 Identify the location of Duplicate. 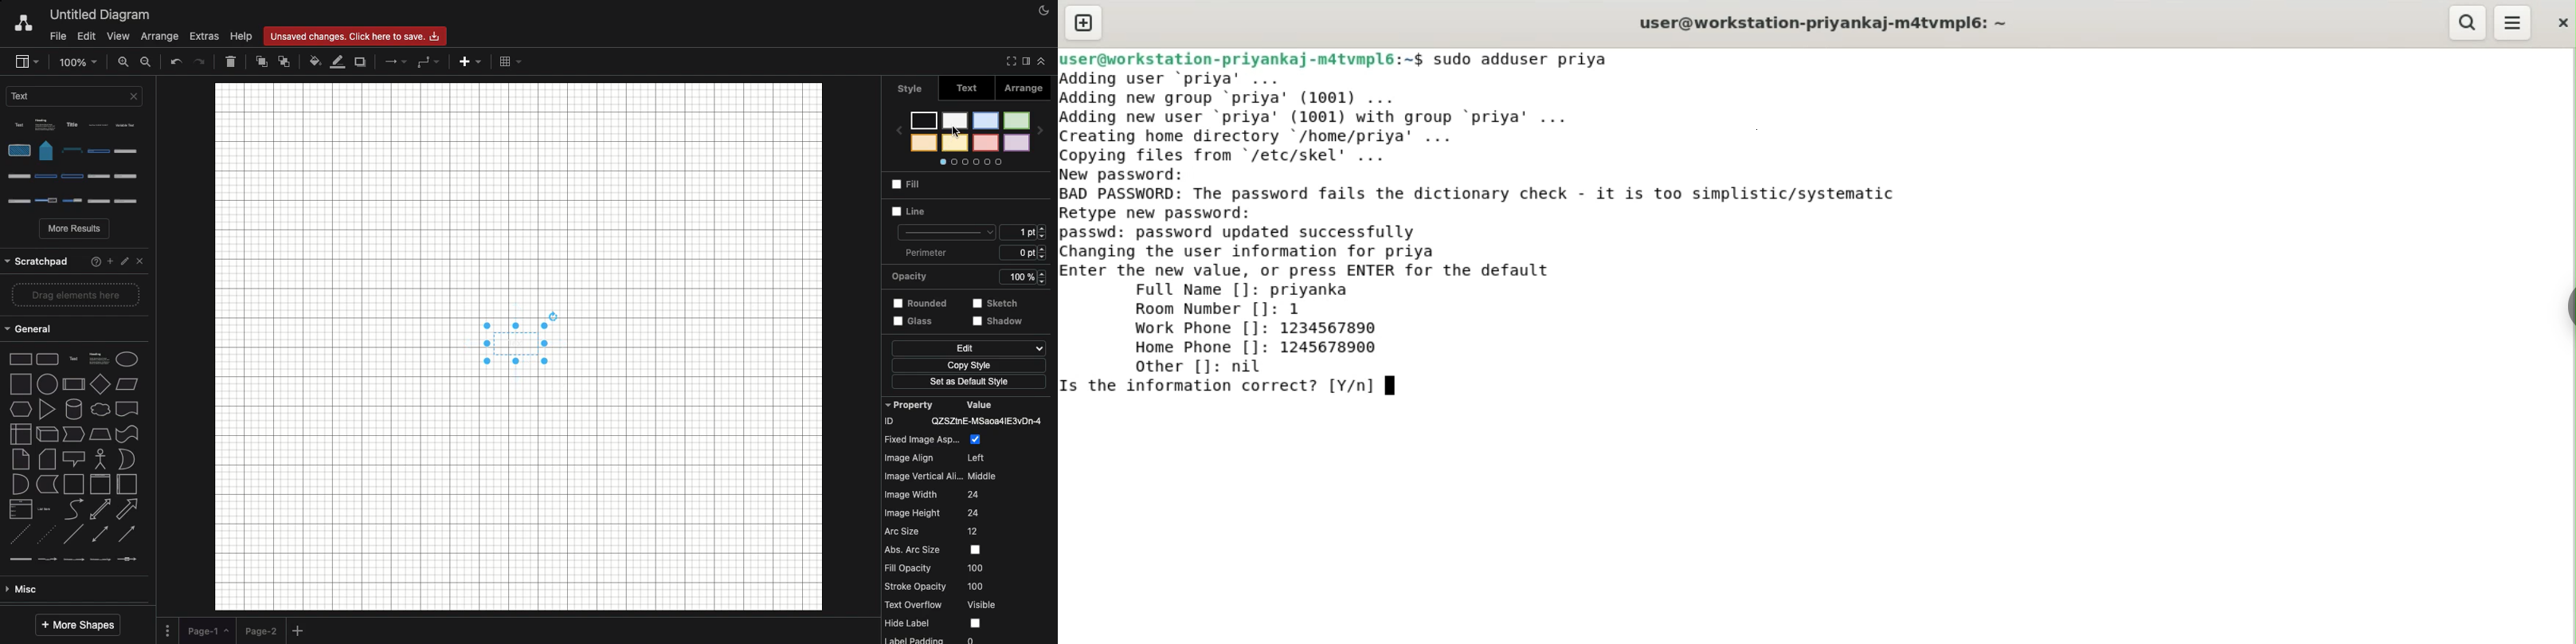
(361, 62).